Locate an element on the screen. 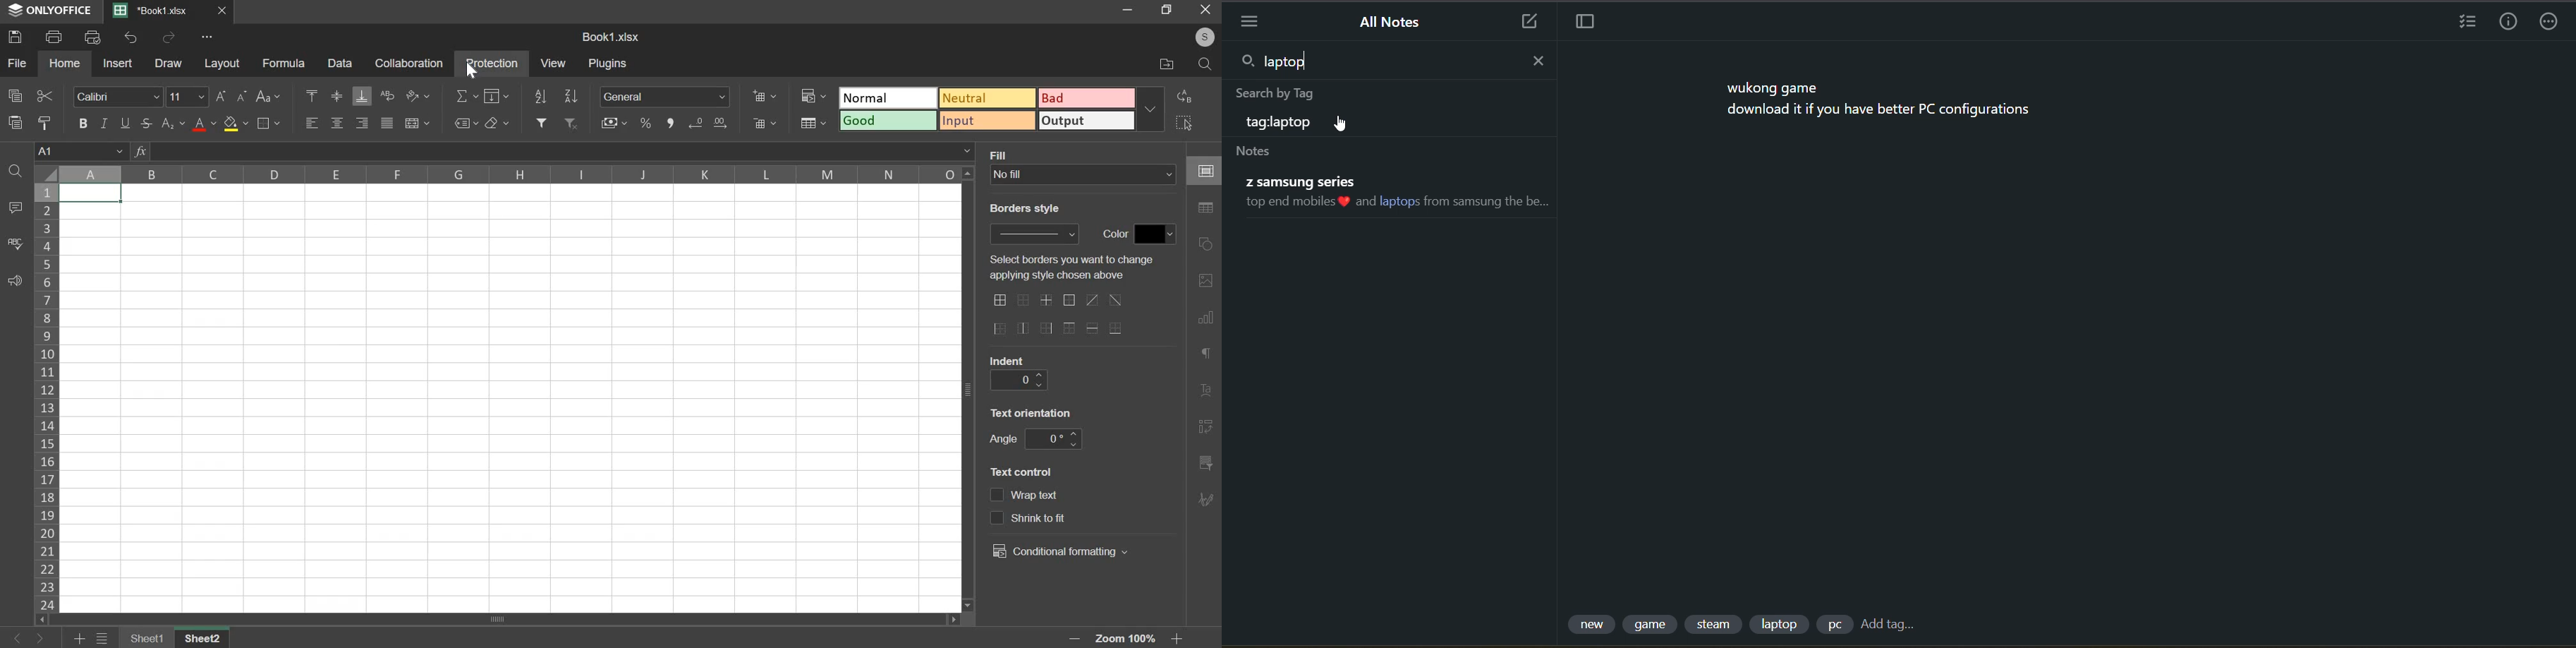 Image resolution: width=2576 pixels, height=672 pixels. right side bar is located at coordinates (1206, 426).